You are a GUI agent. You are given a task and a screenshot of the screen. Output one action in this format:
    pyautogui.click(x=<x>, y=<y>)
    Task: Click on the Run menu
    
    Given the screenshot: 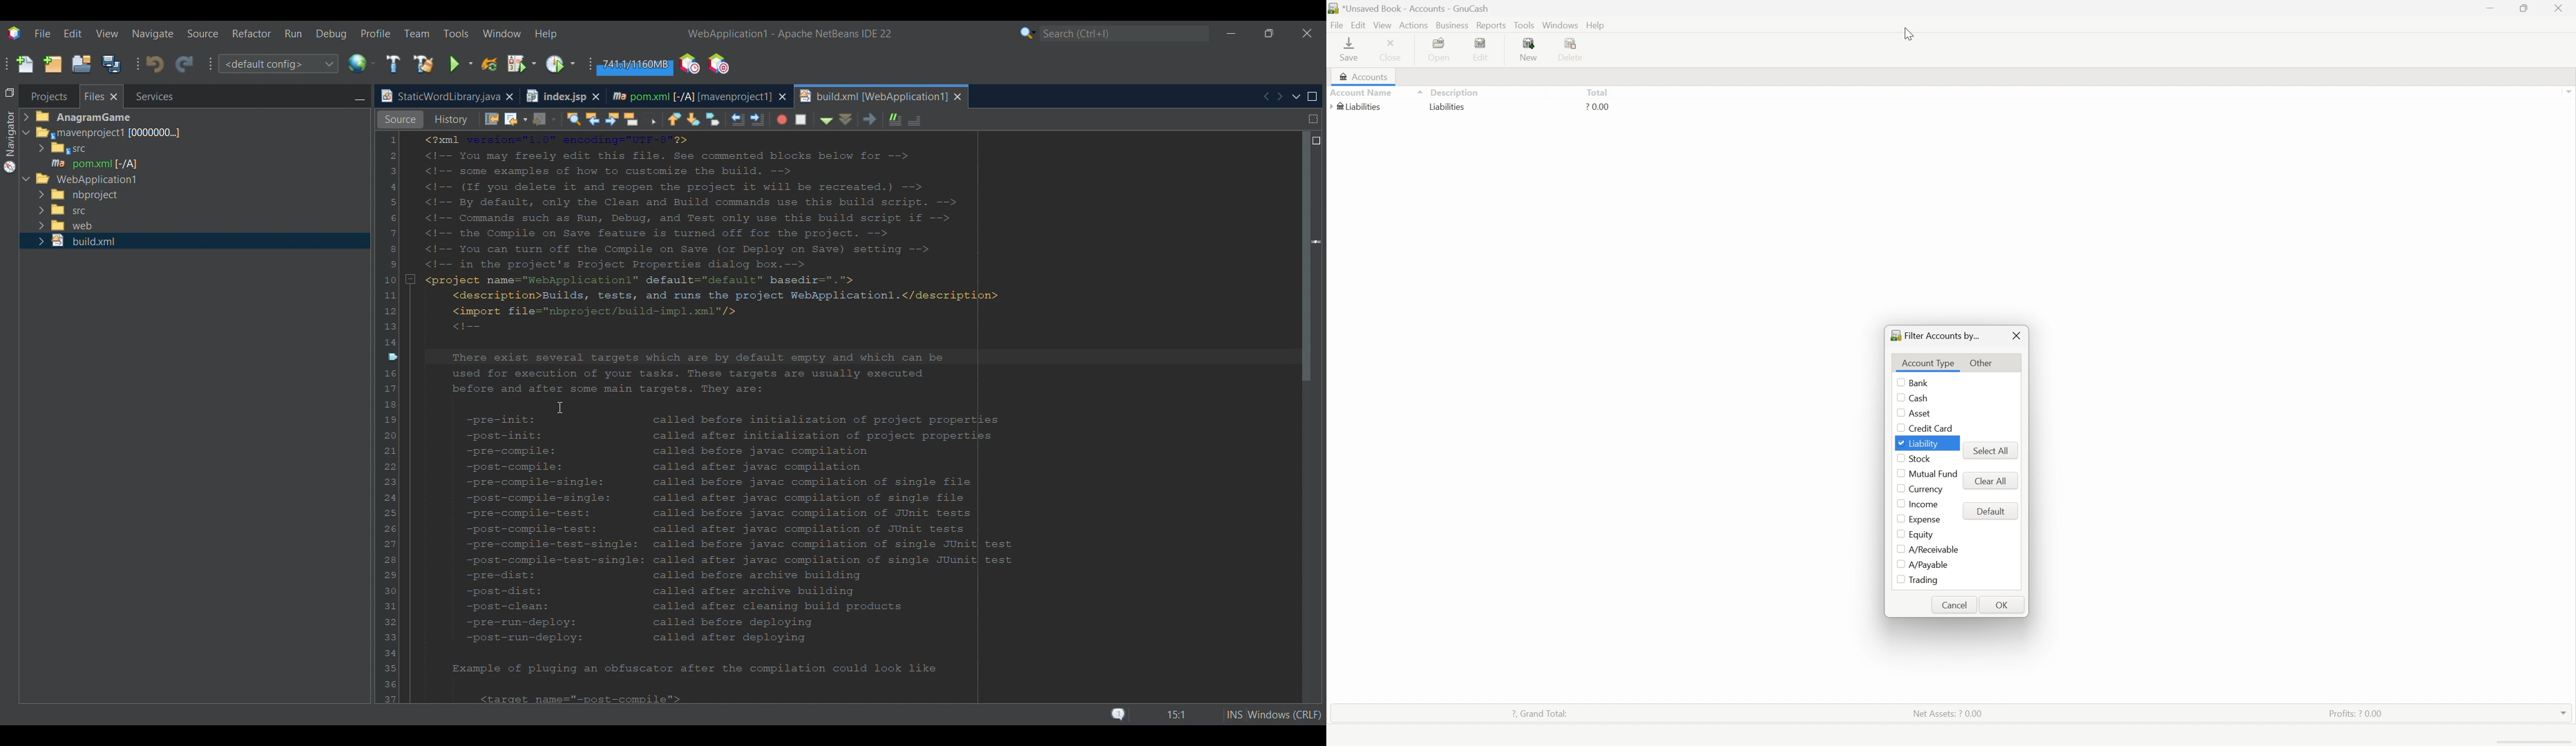 What is the action you would take?
    pyautogui.click(x=293, y=33)
    